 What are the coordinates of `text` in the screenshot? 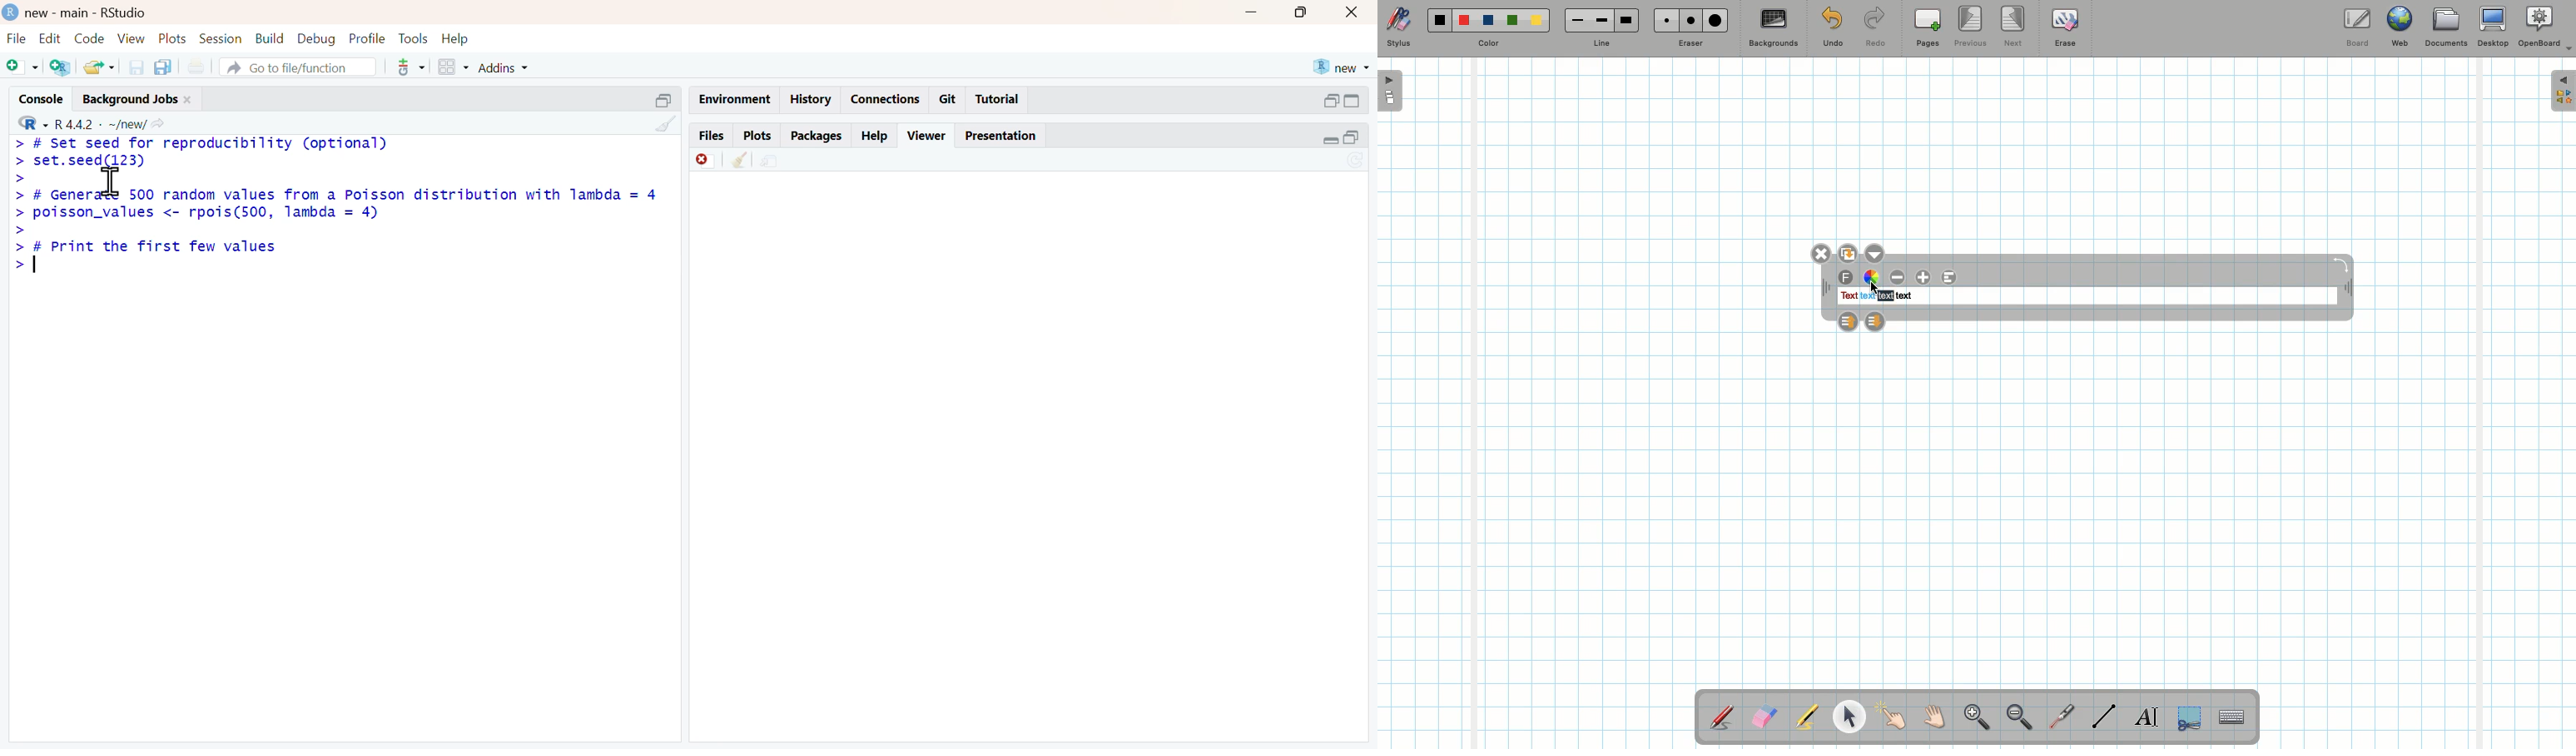 It's located at (1904, 296).